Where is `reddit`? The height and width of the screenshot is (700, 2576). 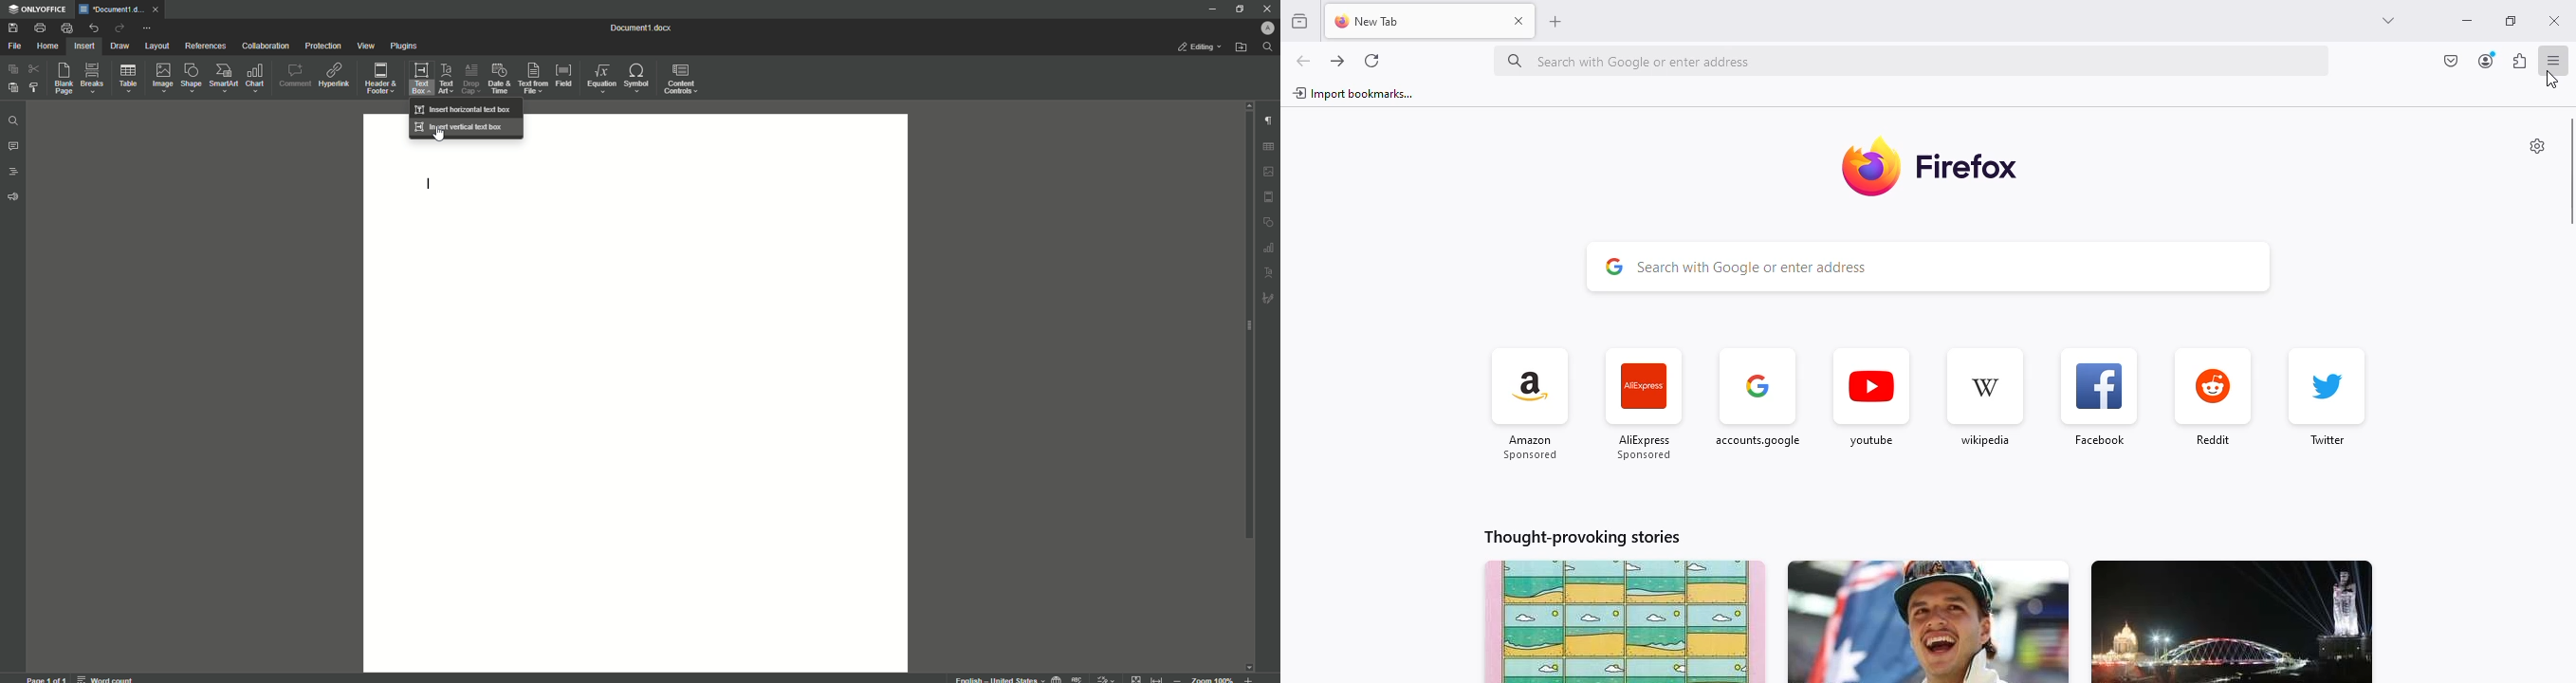 reddit is located at coordinates (2213, 399).